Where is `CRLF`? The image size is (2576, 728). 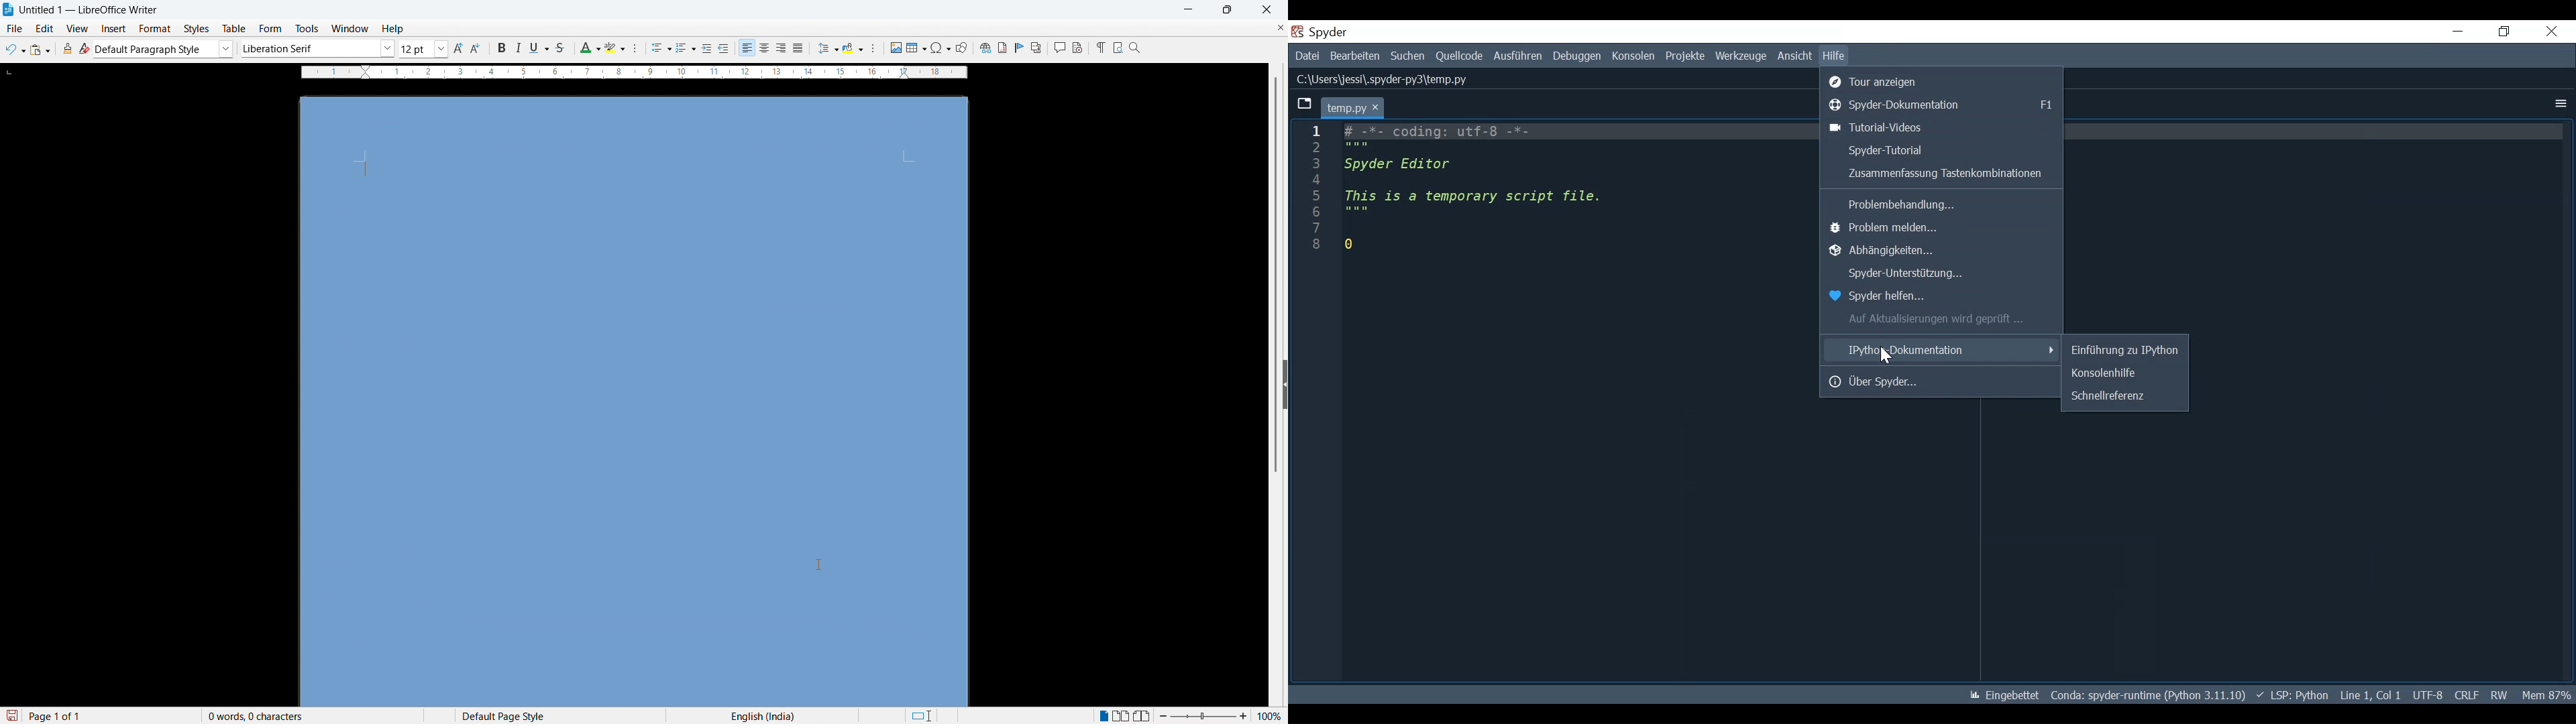
CRLF is located at coordinates (2467, 695).